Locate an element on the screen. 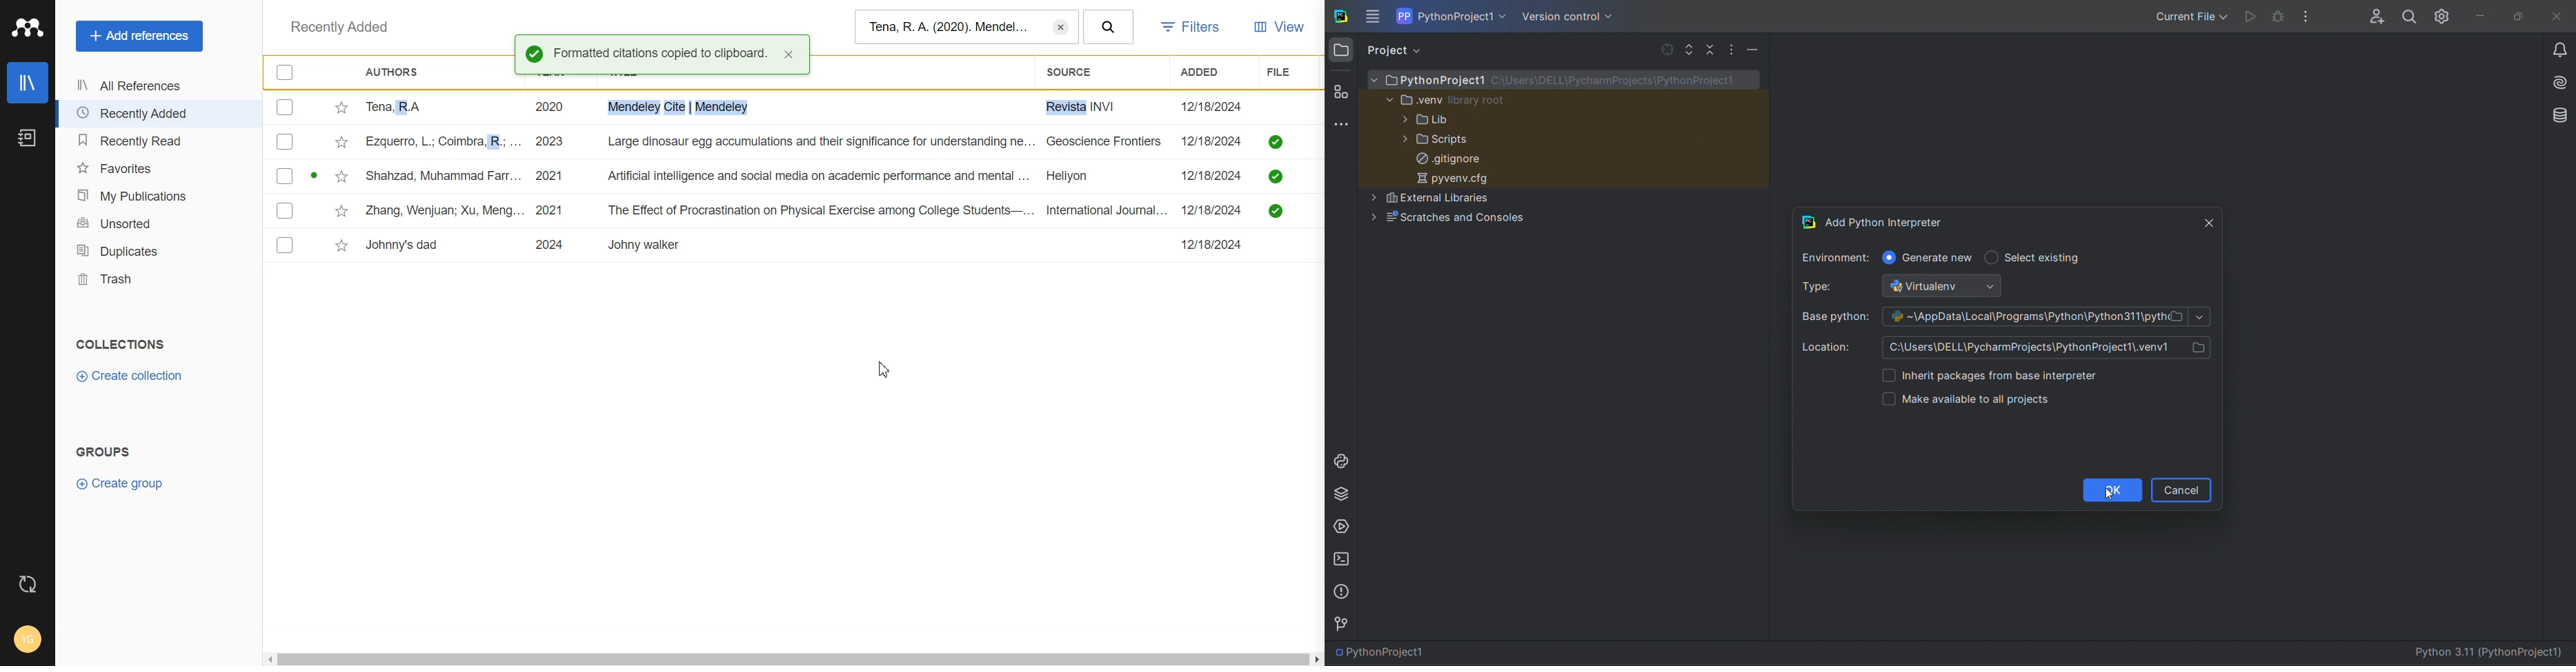 The width and height of the screenshot is (2576, 672). Library is located at coordinates (28, 83).